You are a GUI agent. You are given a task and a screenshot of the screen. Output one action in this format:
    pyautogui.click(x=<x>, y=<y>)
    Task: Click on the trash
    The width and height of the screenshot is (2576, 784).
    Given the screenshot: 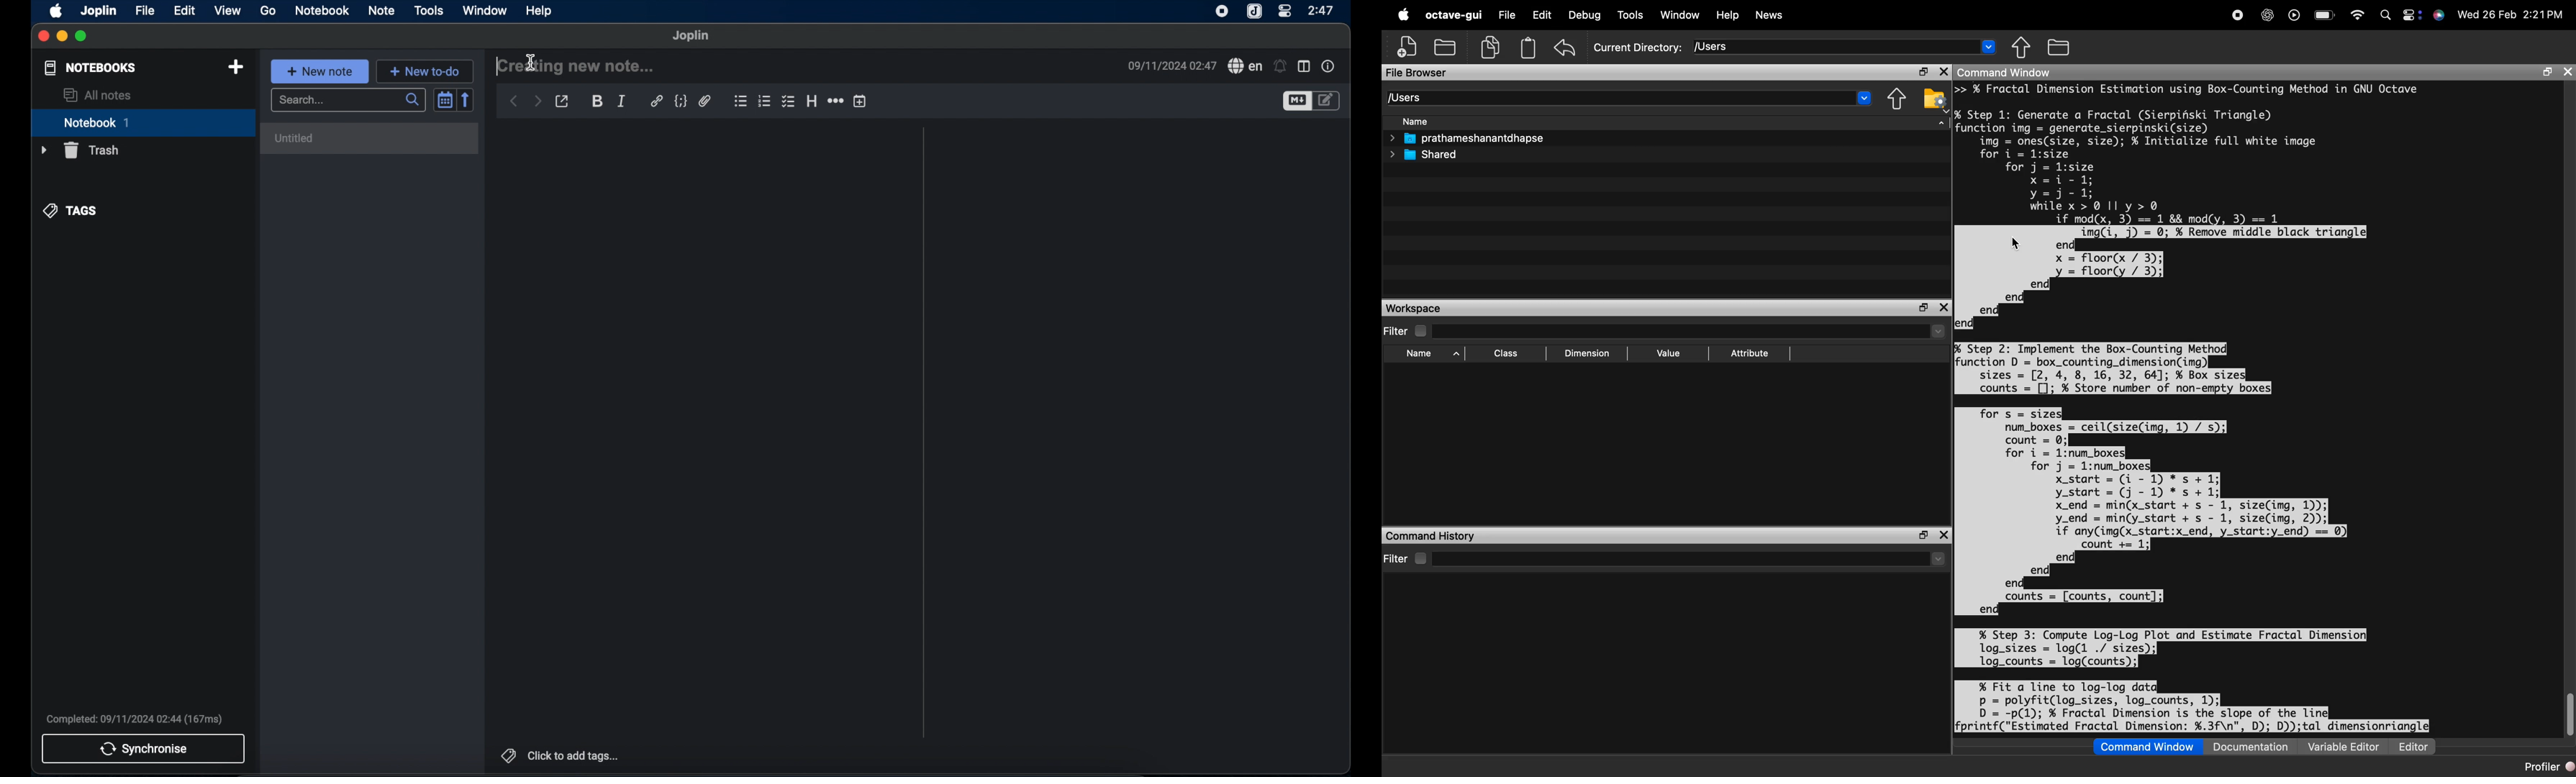 What is the action you would take?
    pyautogui.click(x=82, y=150)
    